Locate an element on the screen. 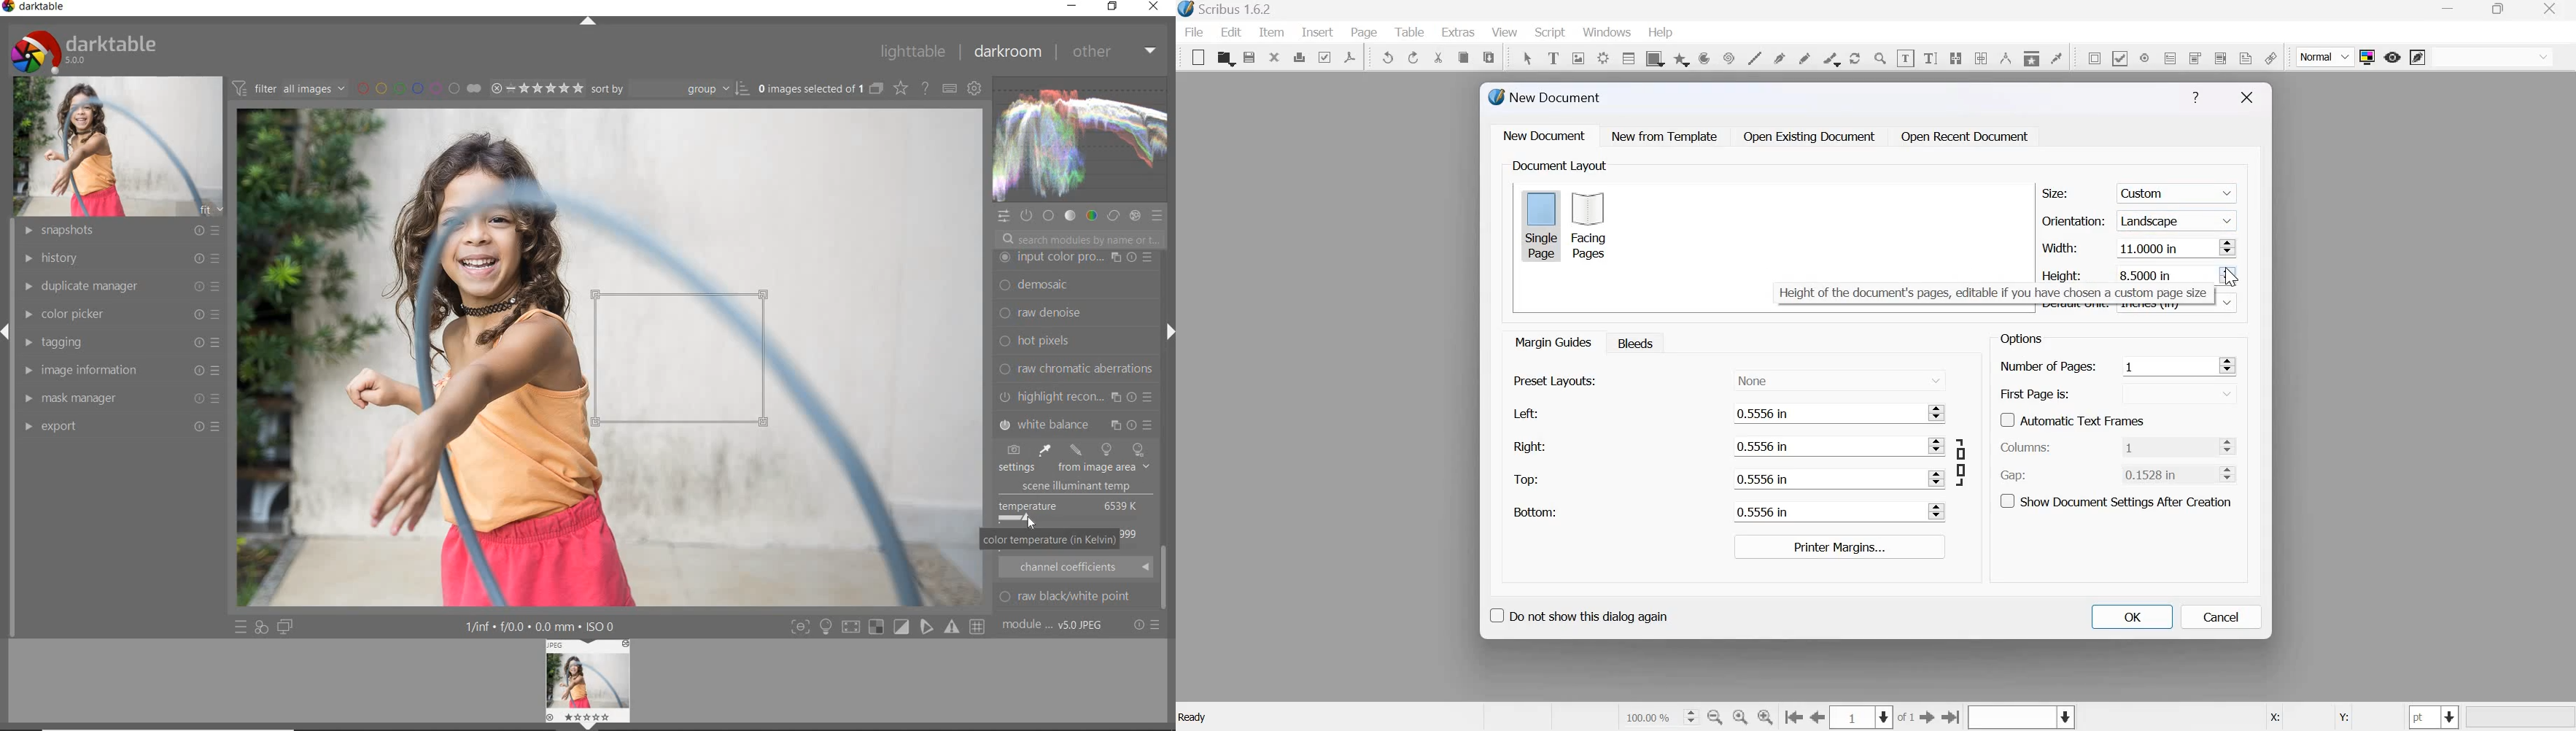 This screenshot has height=756, width=2576. selected image range rating is located at coordinates (536, 87).